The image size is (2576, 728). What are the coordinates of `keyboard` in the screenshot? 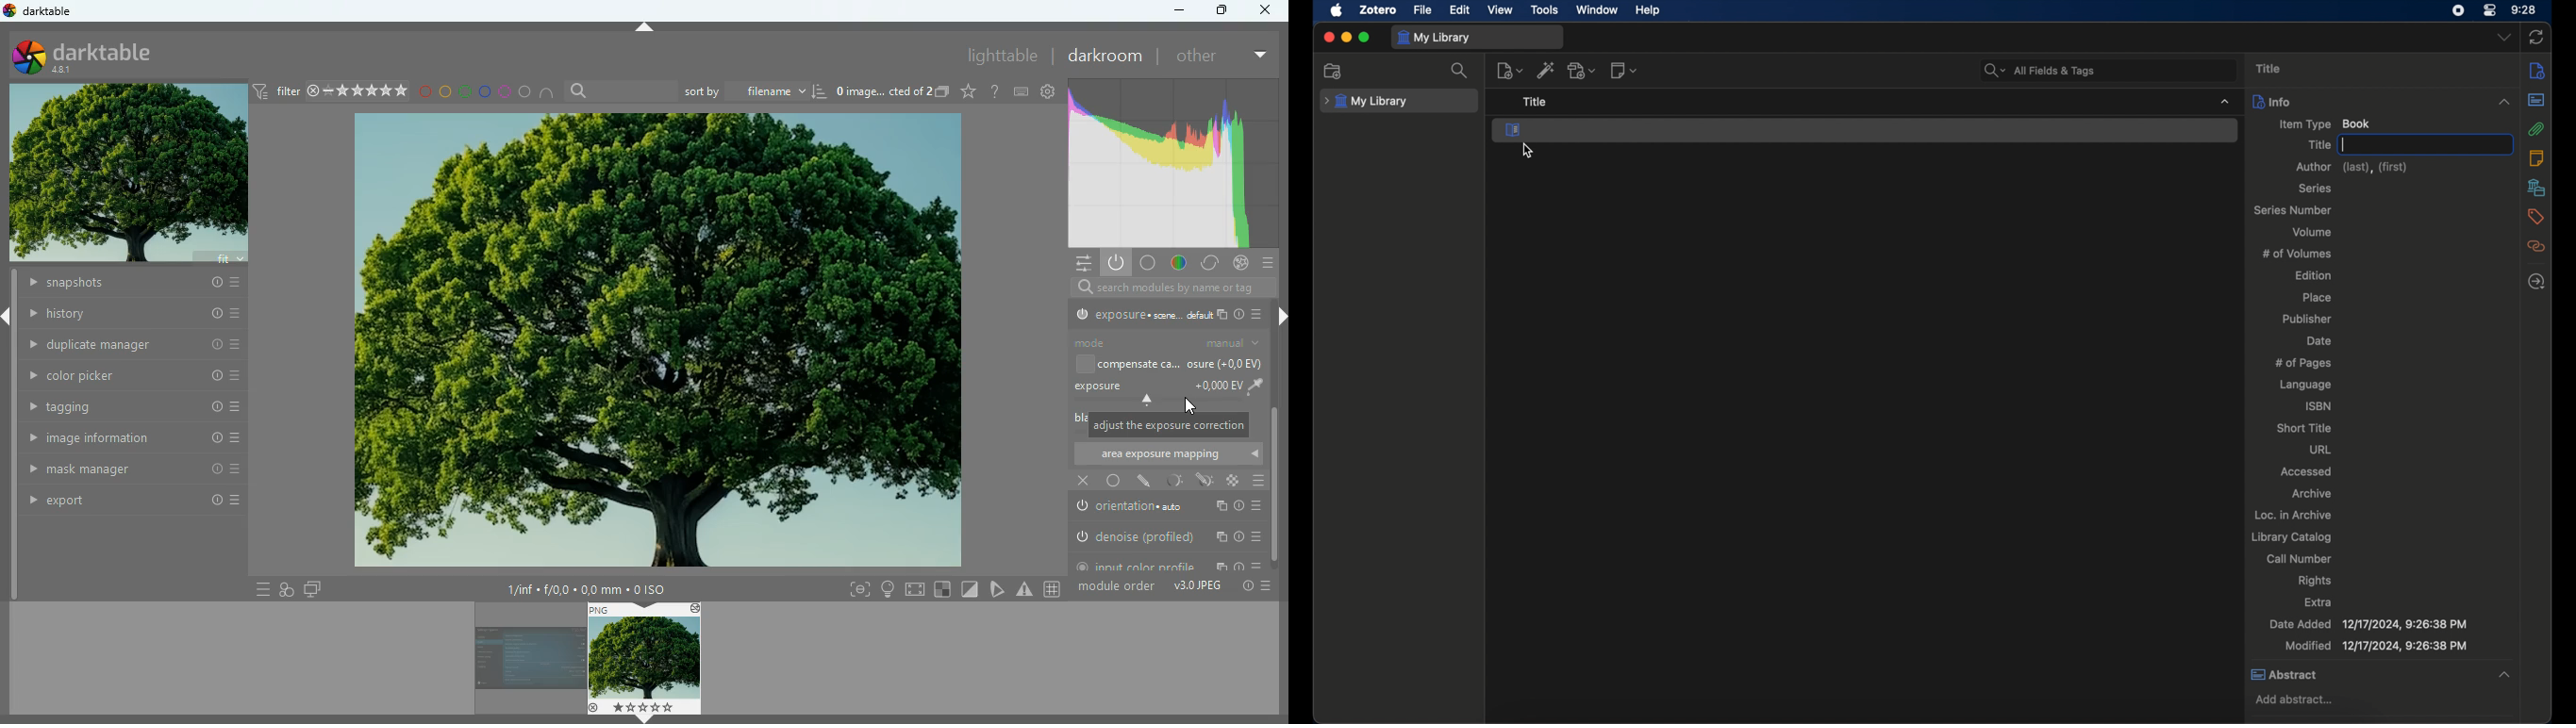 It's located at (1022, 91).